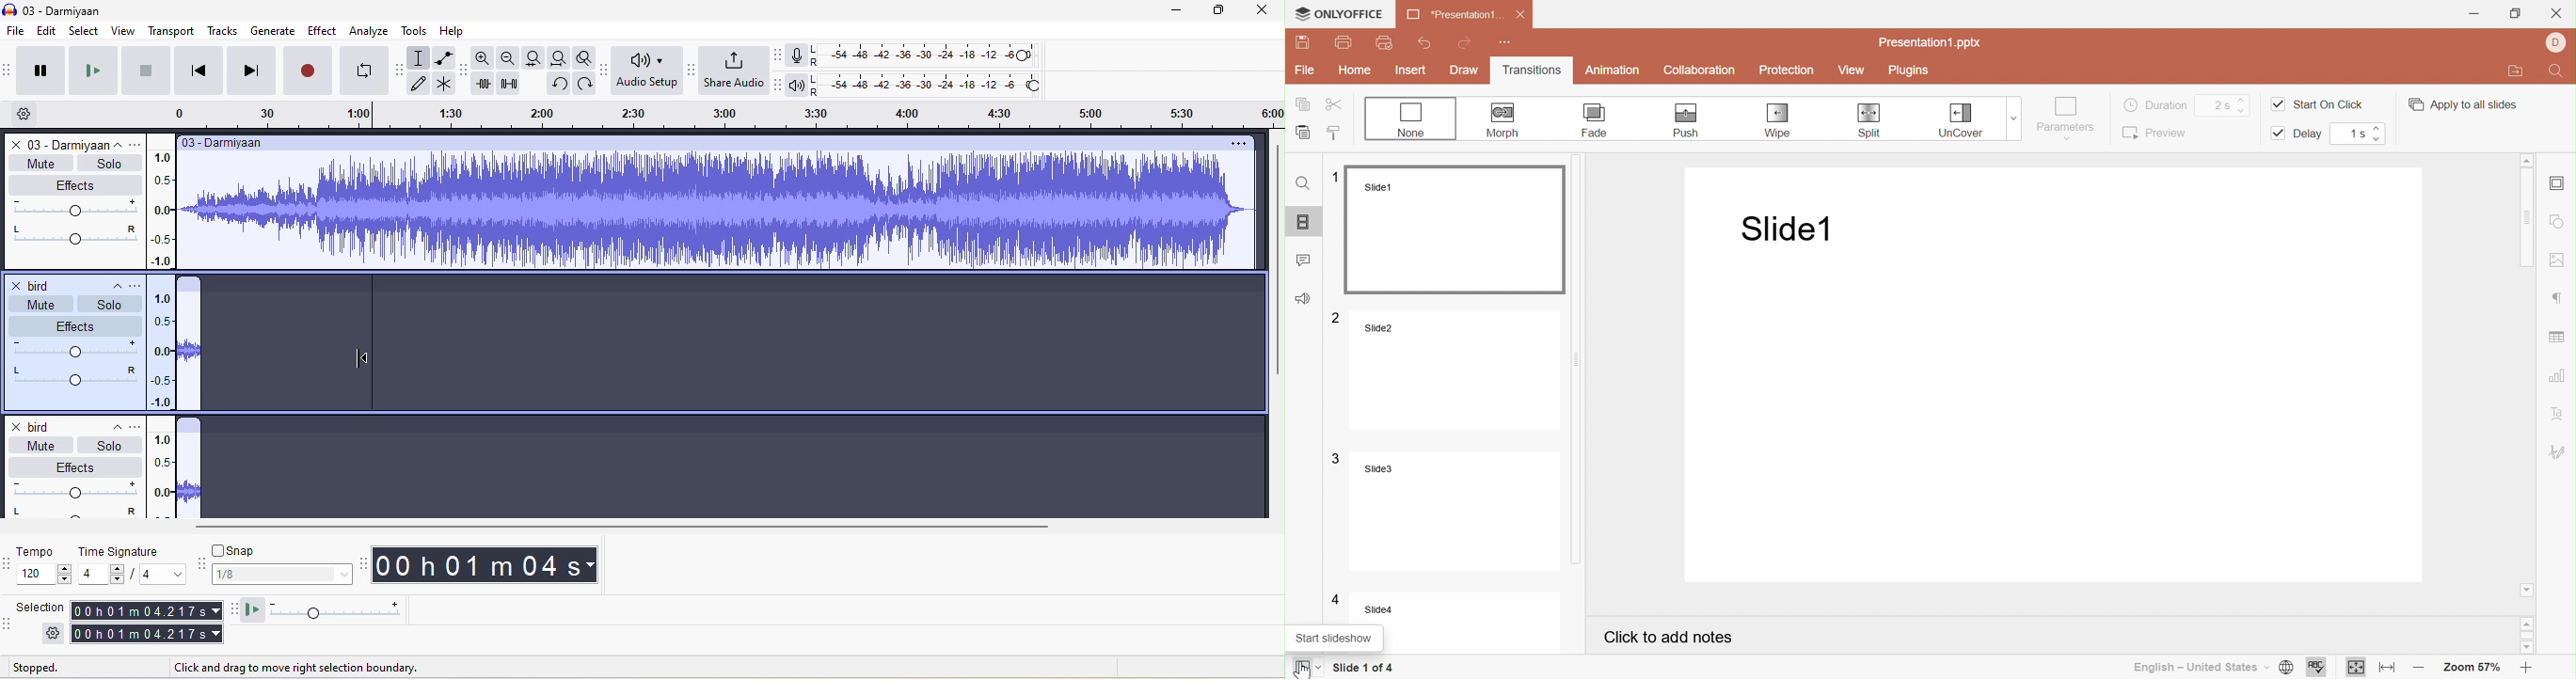 The height and width of the screenshot is (700, 2576). What do you see at coordinates (2527, 670) in the screenshot?
I see `Zoom in` at bounding box center [2527, 670].